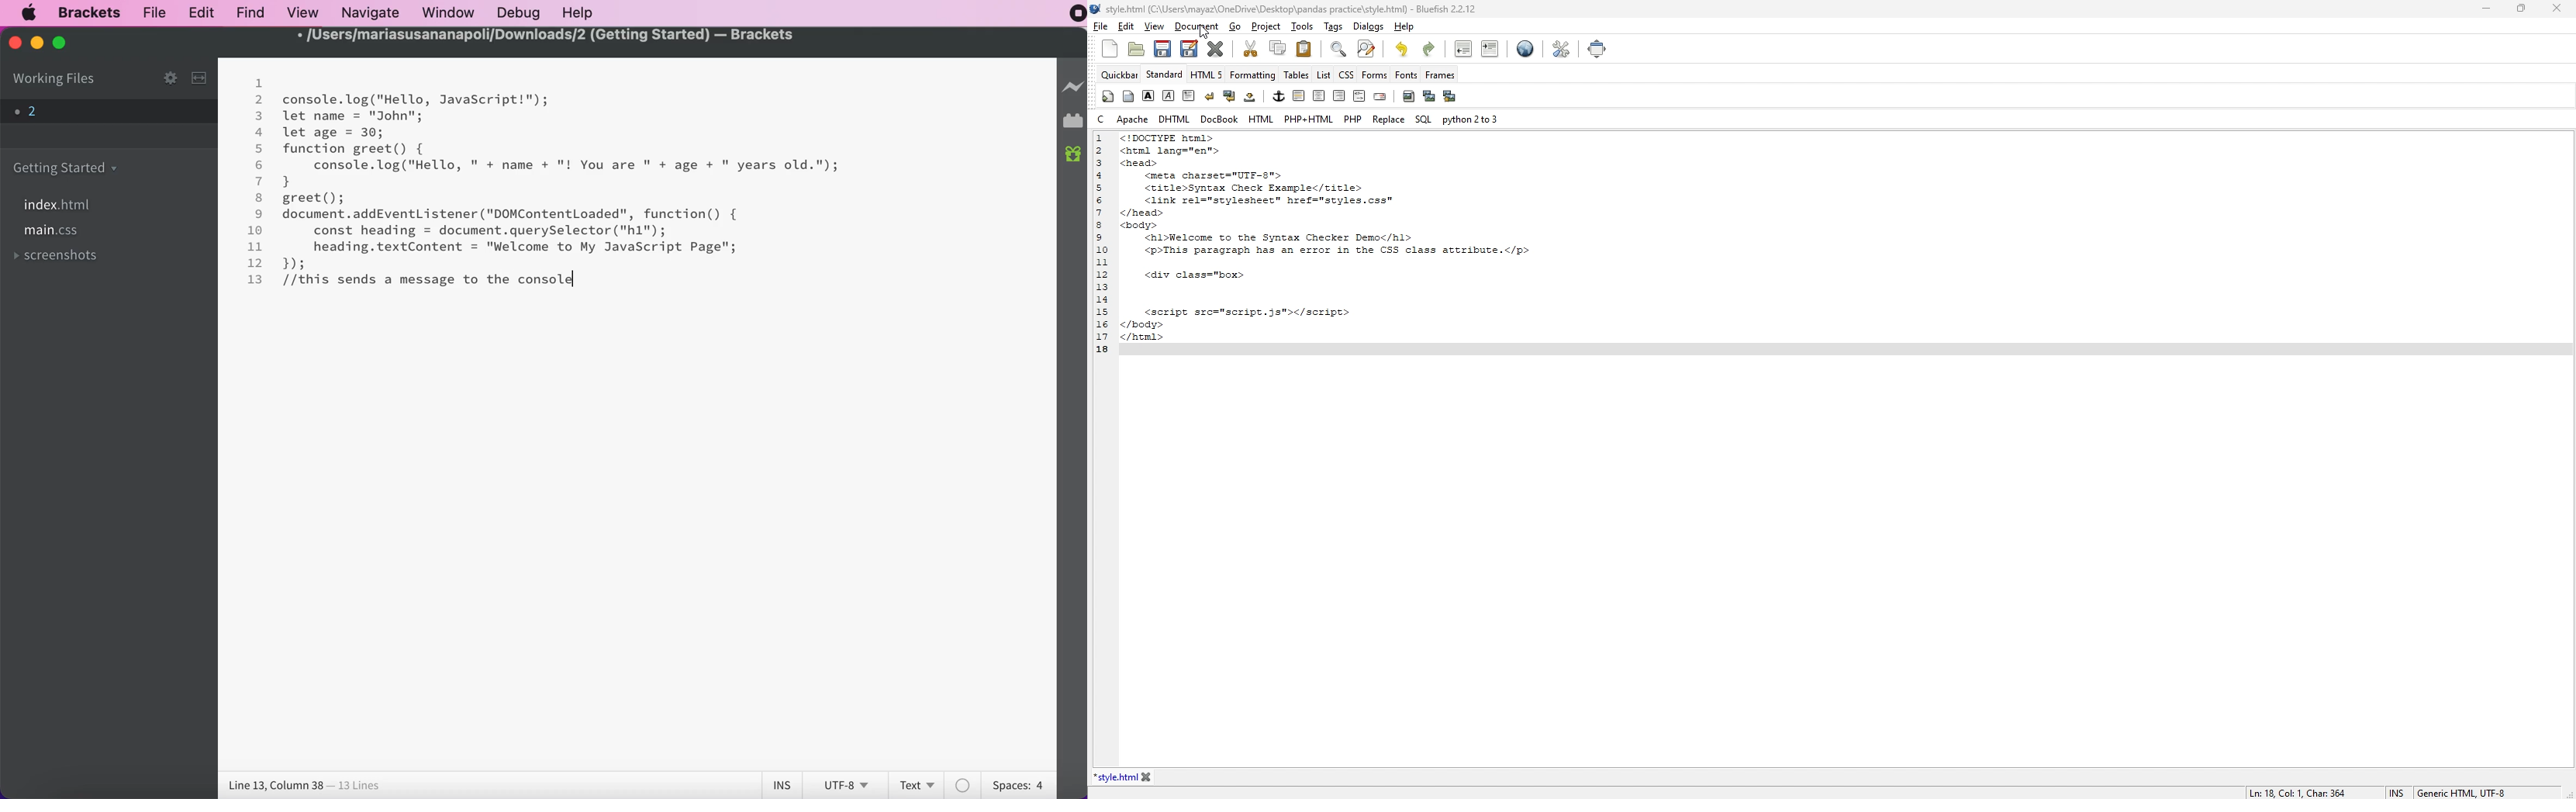 The width and height of the screenshot is (2576, 812). Describe the element at coordinates (1100, 26) in the screenshot. I see `file` at that location.